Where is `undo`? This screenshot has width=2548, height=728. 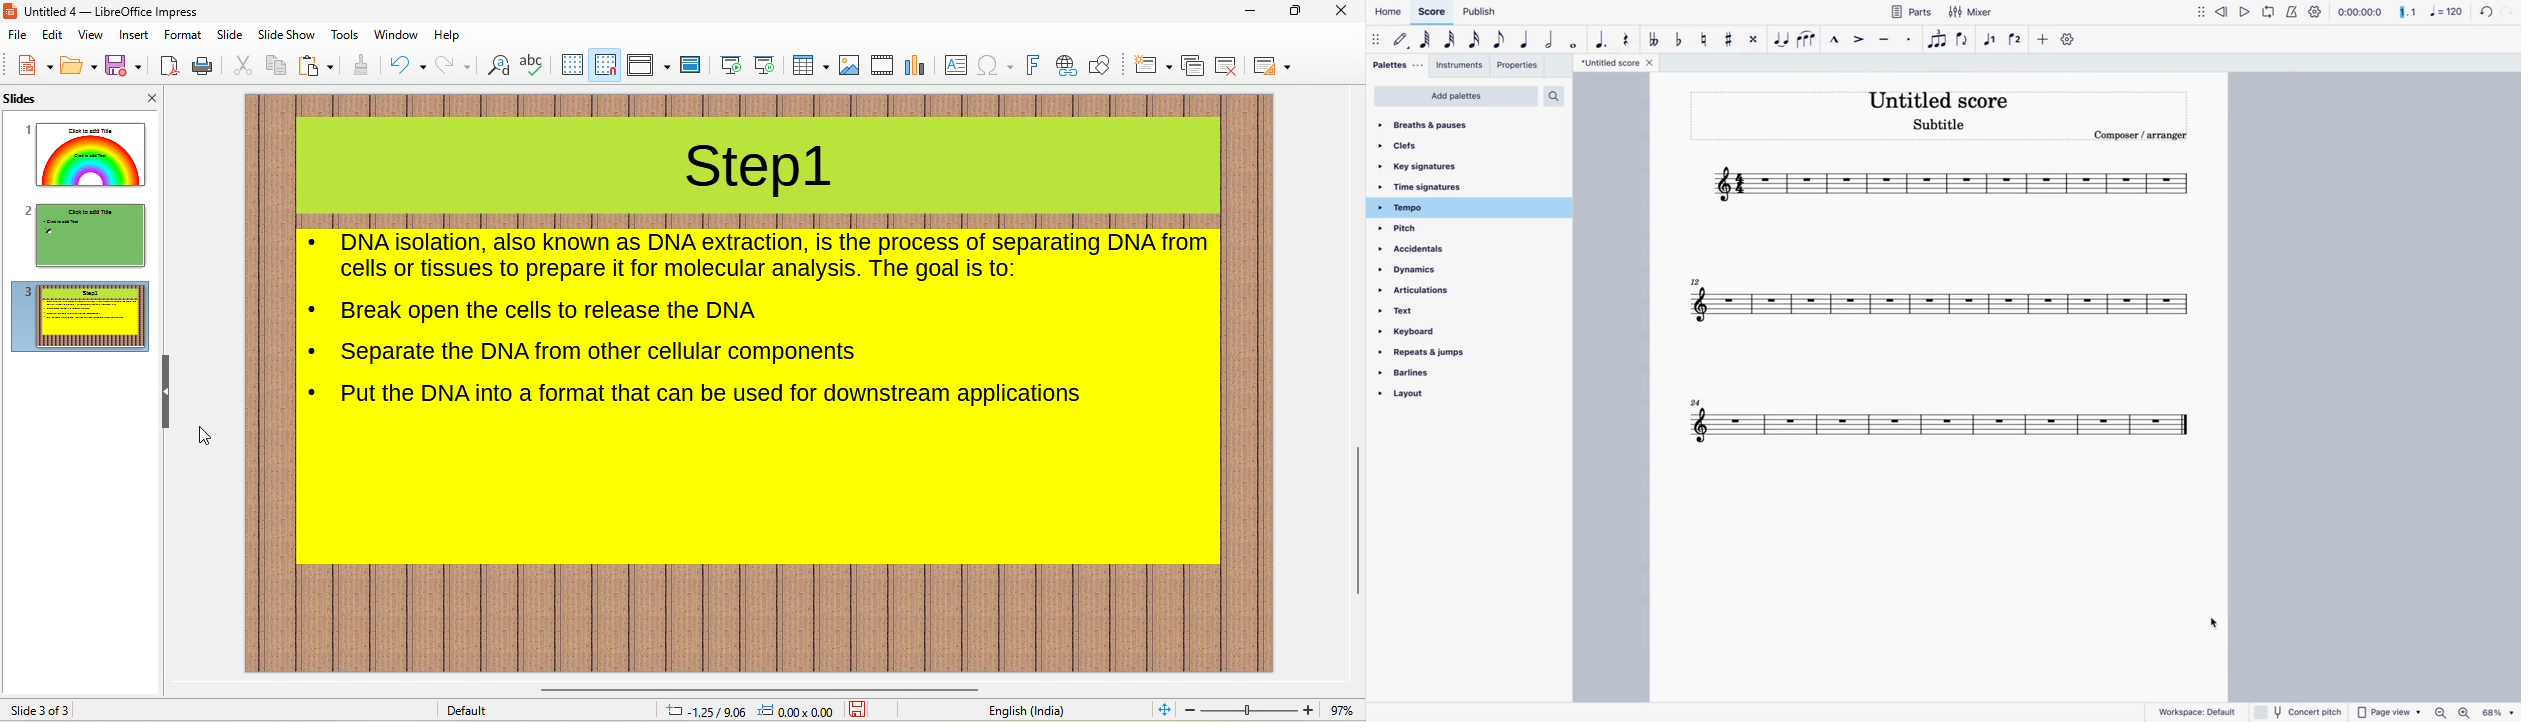 undo is located at coordinates (408, 64).